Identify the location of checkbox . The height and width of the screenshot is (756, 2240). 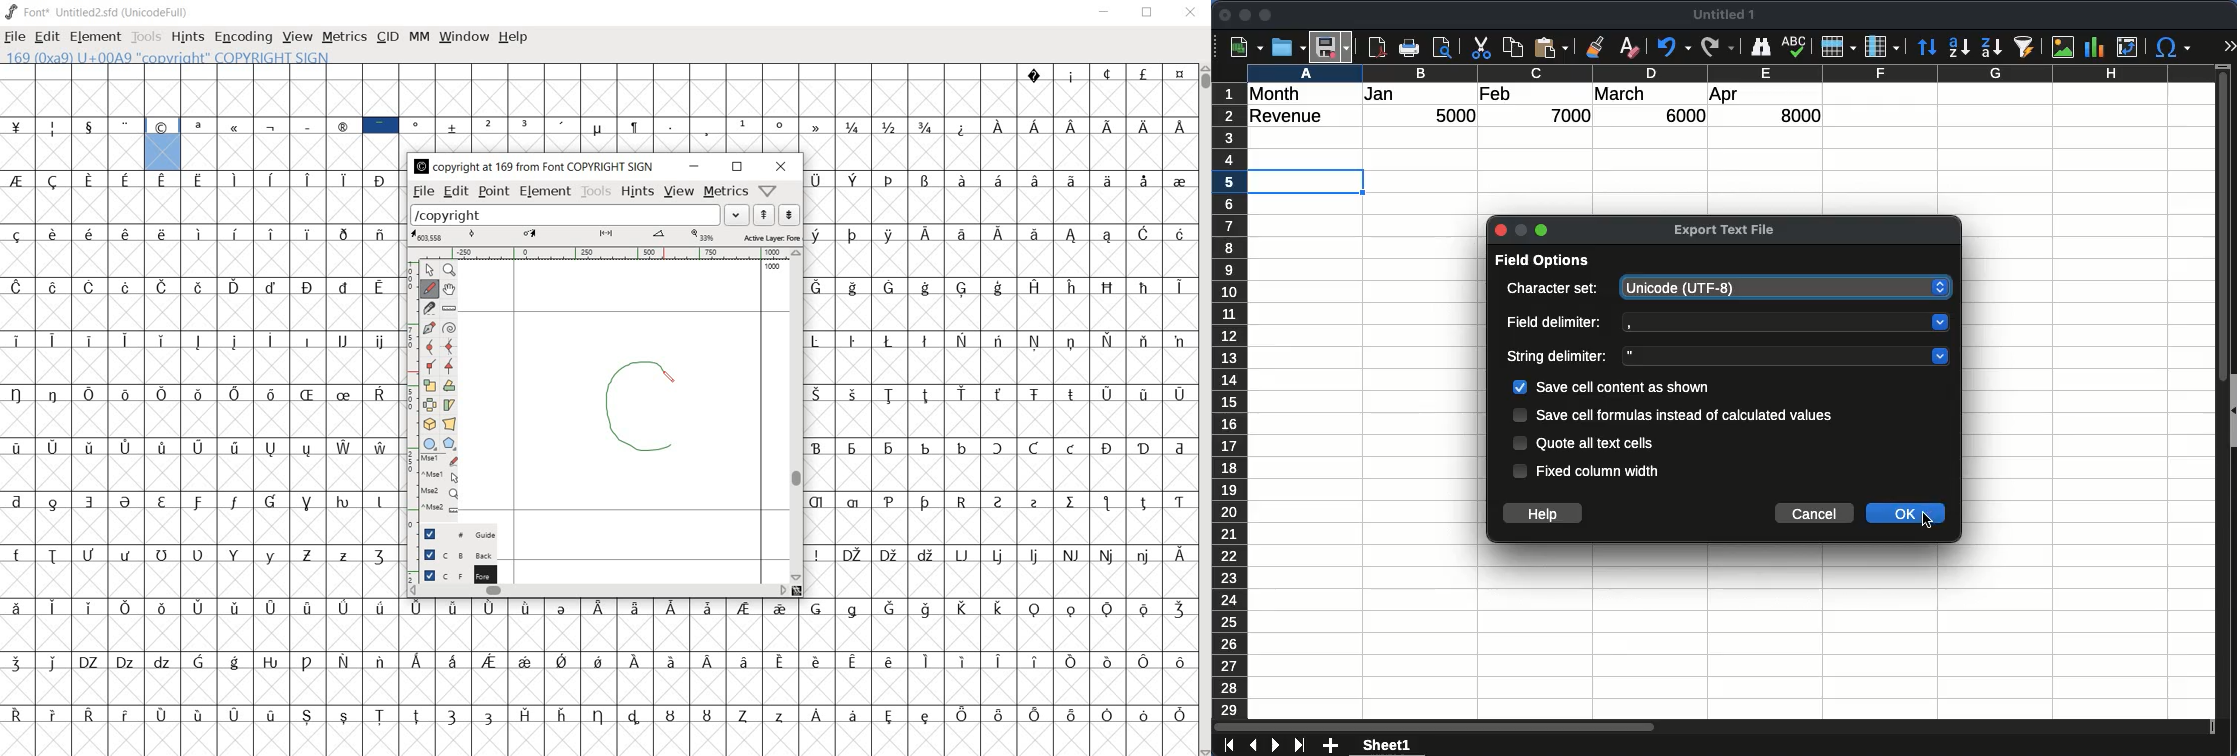
(1520, 386).